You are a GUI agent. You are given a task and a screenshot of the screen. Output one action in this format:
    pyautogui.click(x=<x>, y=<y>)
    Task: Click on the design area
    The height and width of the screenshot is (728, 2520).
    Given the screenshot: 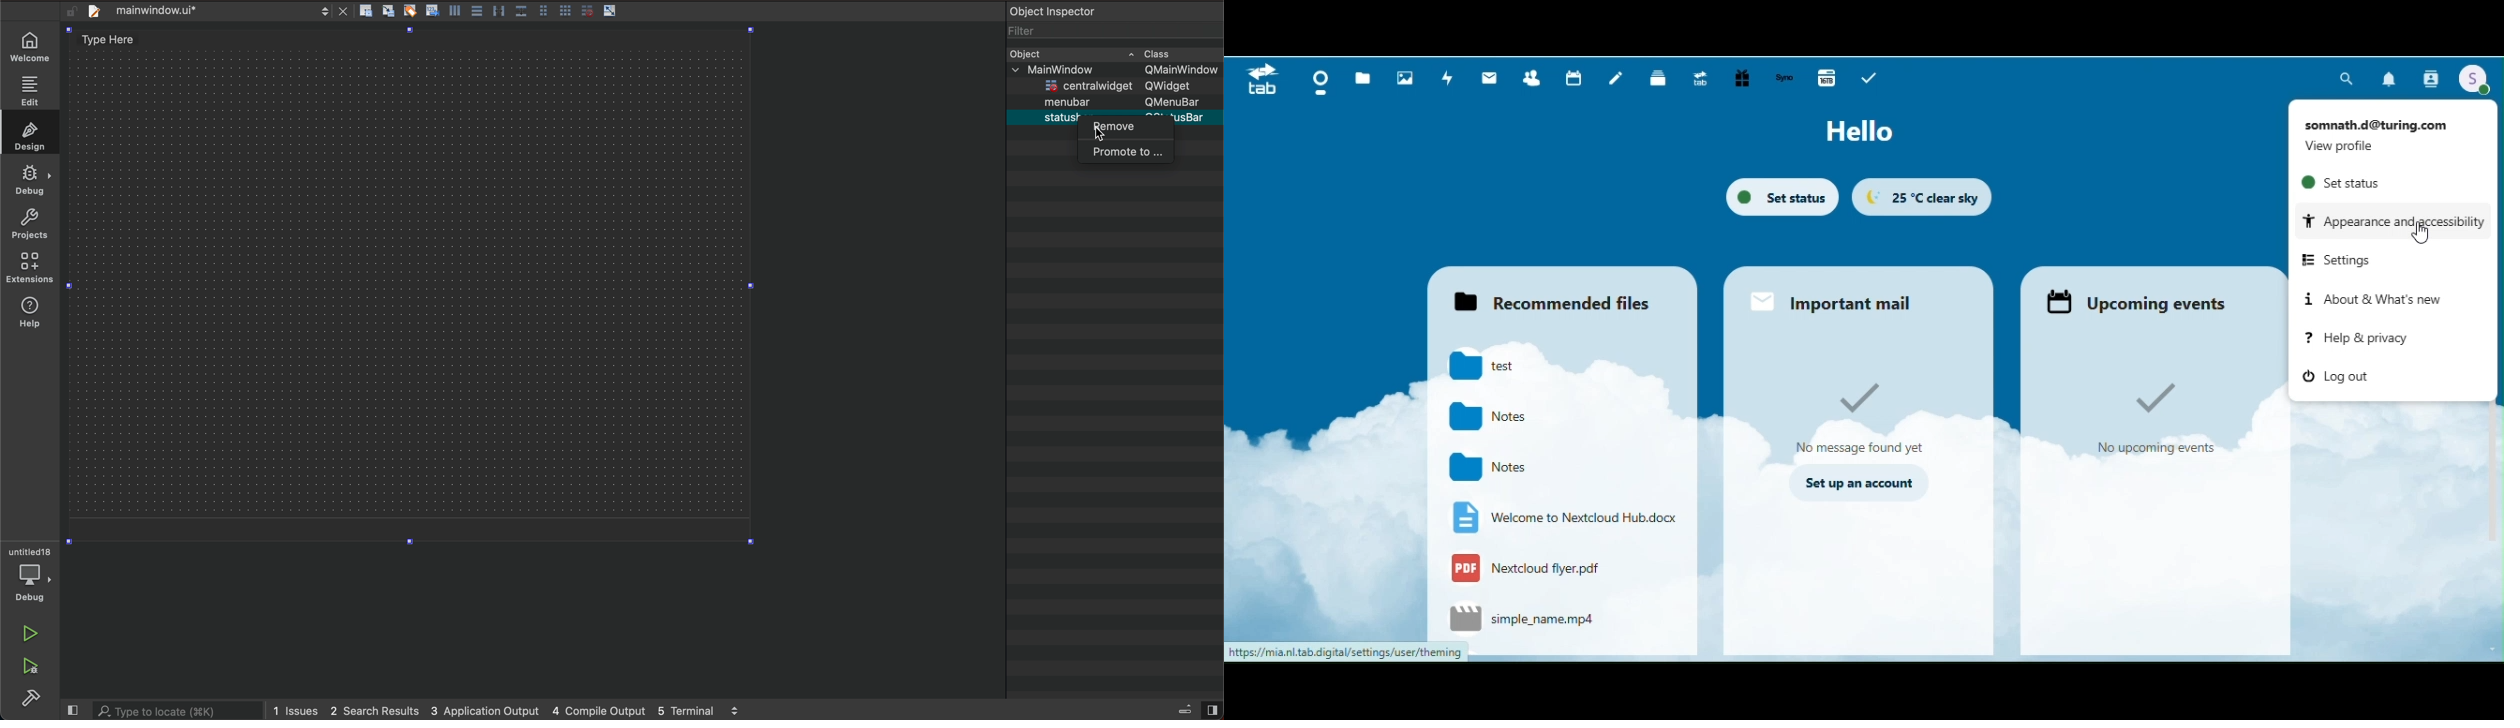 What is the action you would take?
    pyautogui.click(x=415, y=301)
    